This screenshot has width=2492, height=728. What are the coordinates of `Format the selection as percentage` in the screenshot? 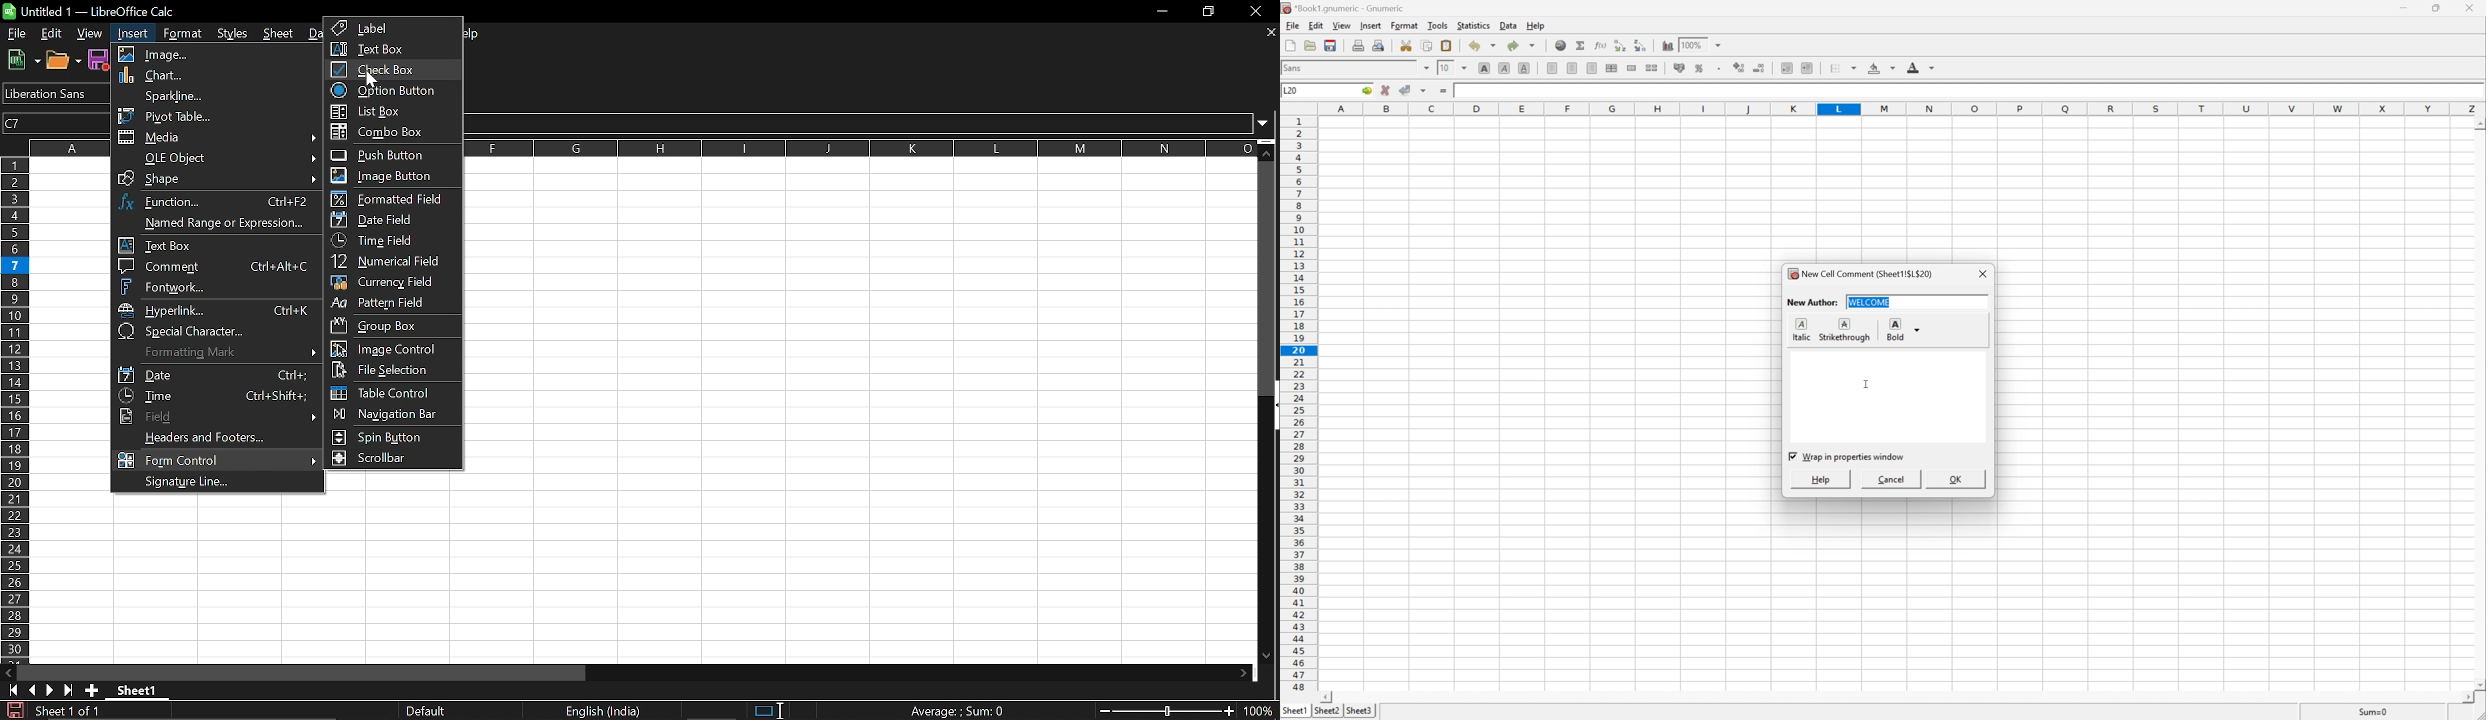 It's located at (1699, 68).